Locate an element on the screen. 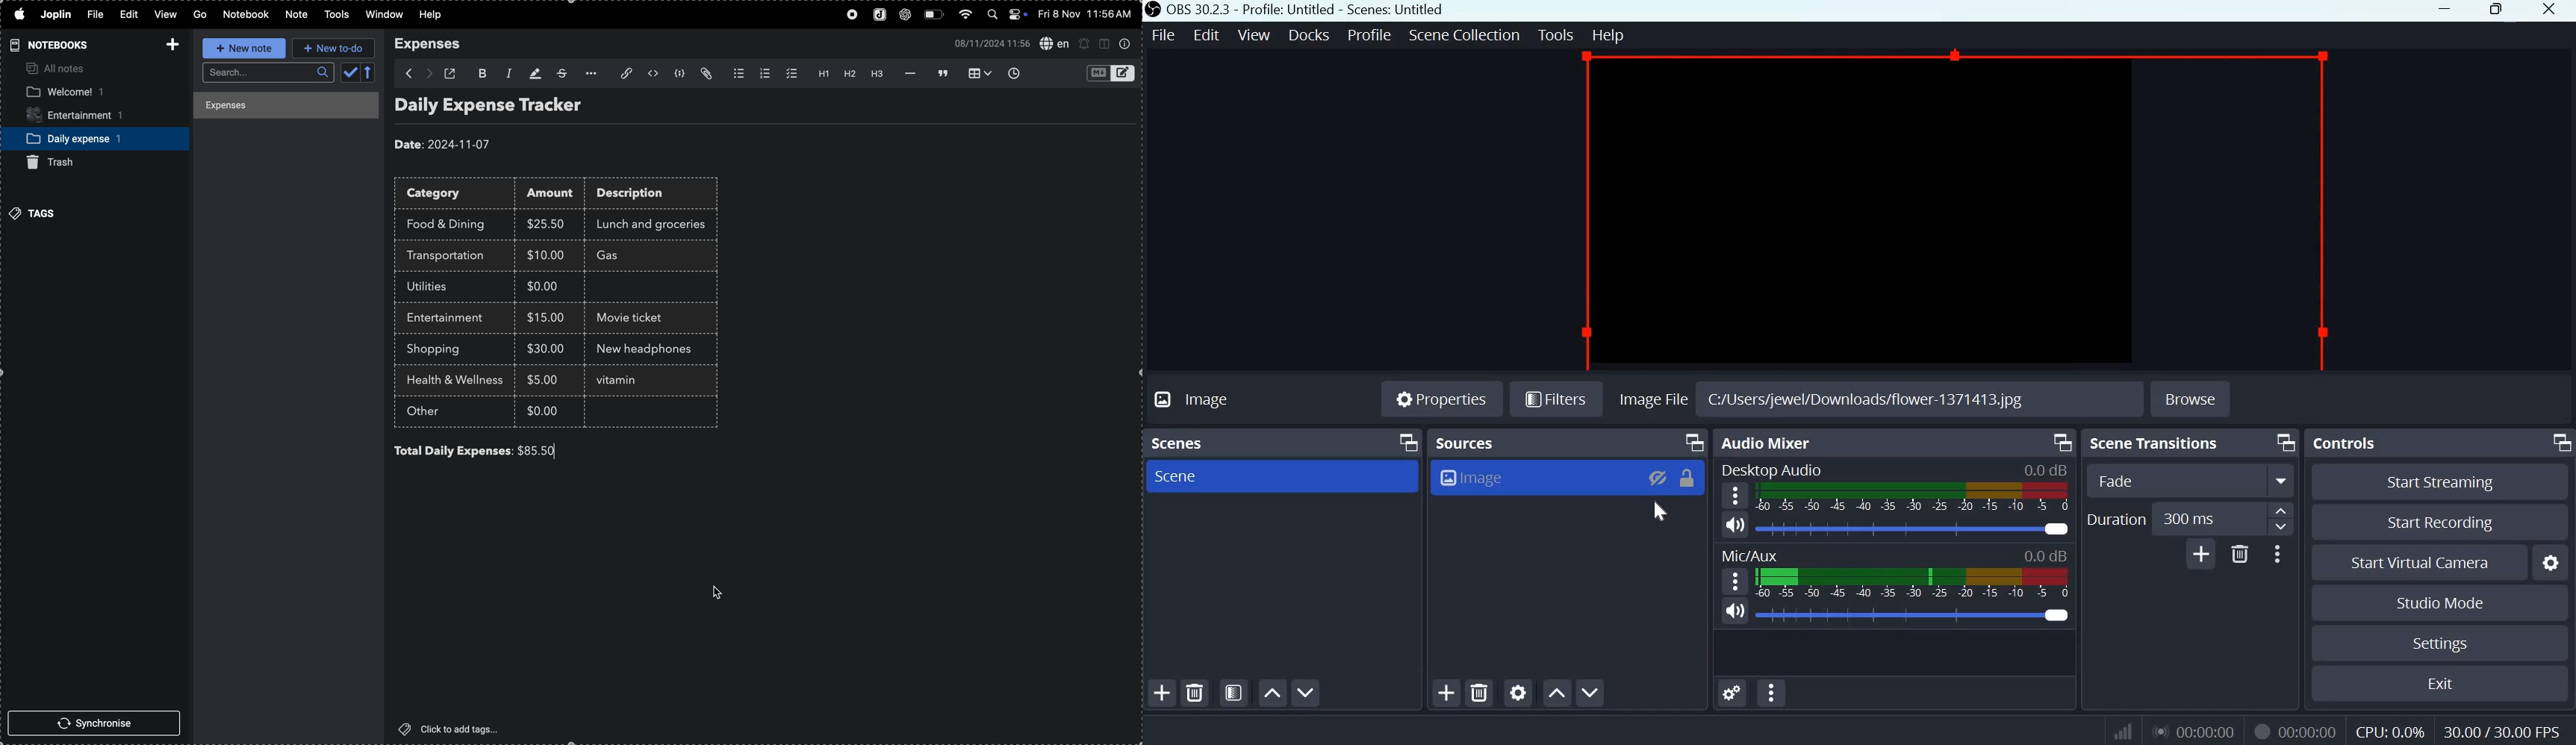  date is located at coordinates (445, 141).